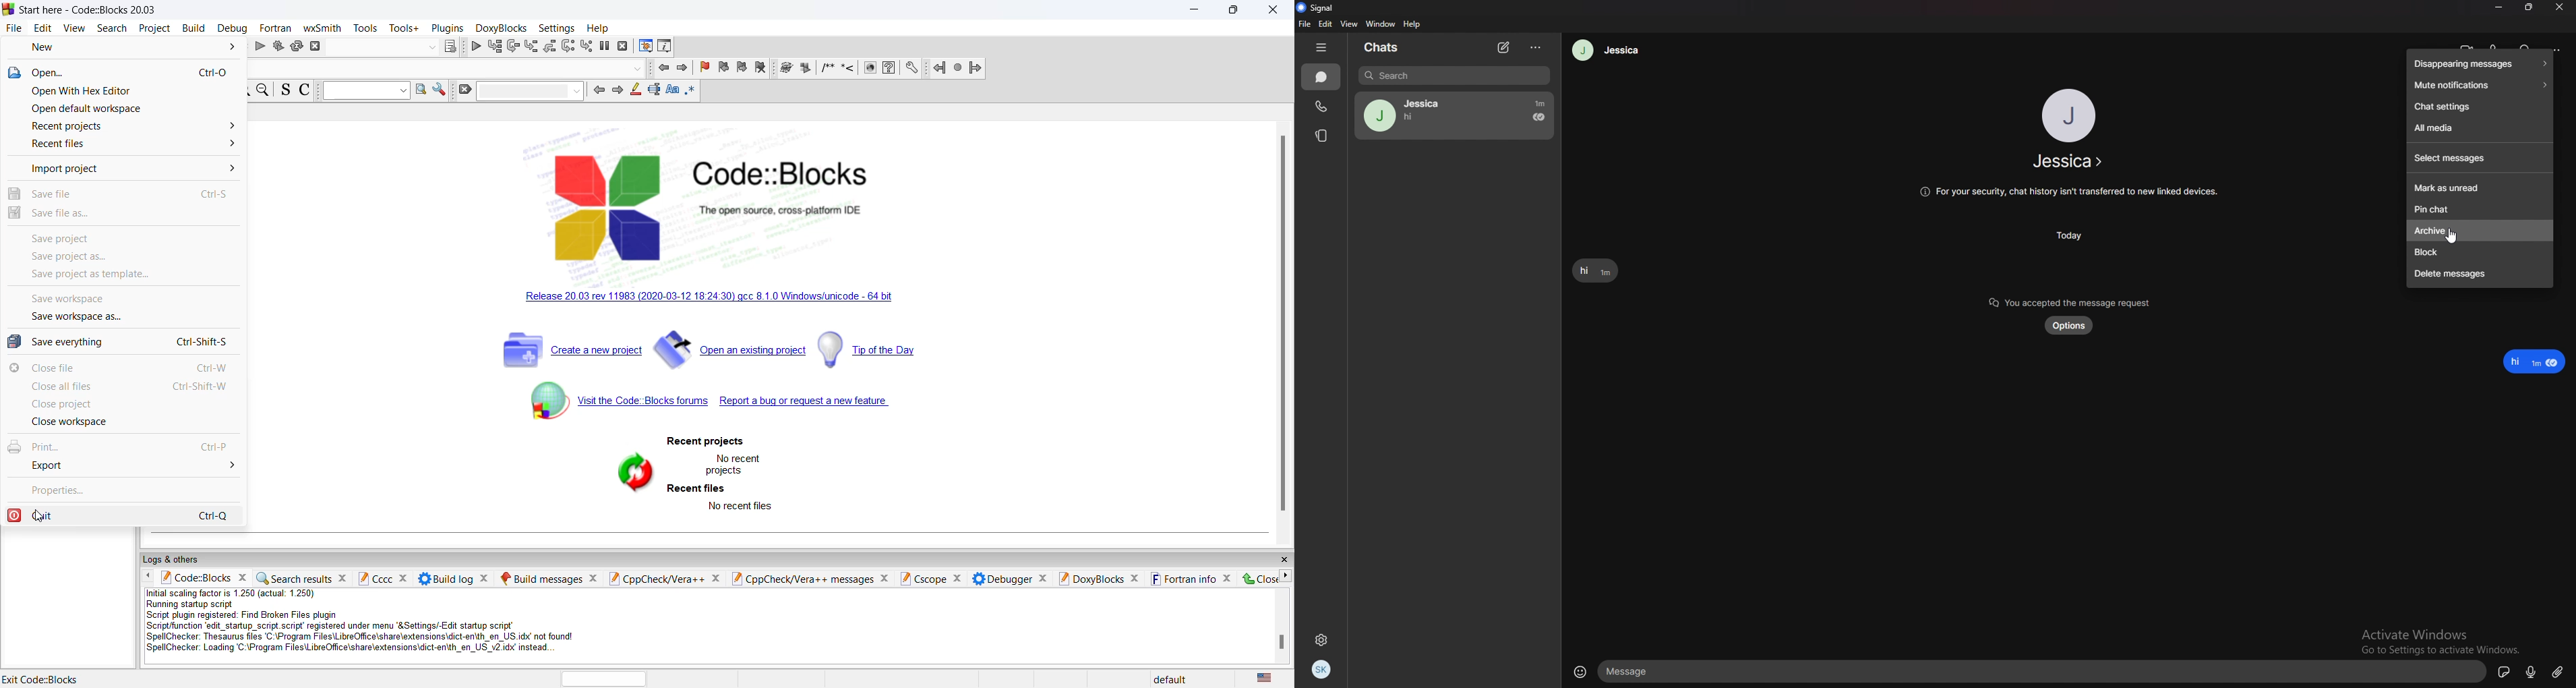  What do you see at coordinates (466, 92) in the screenshot?
I see `clear` at bounding box center [466, 92].